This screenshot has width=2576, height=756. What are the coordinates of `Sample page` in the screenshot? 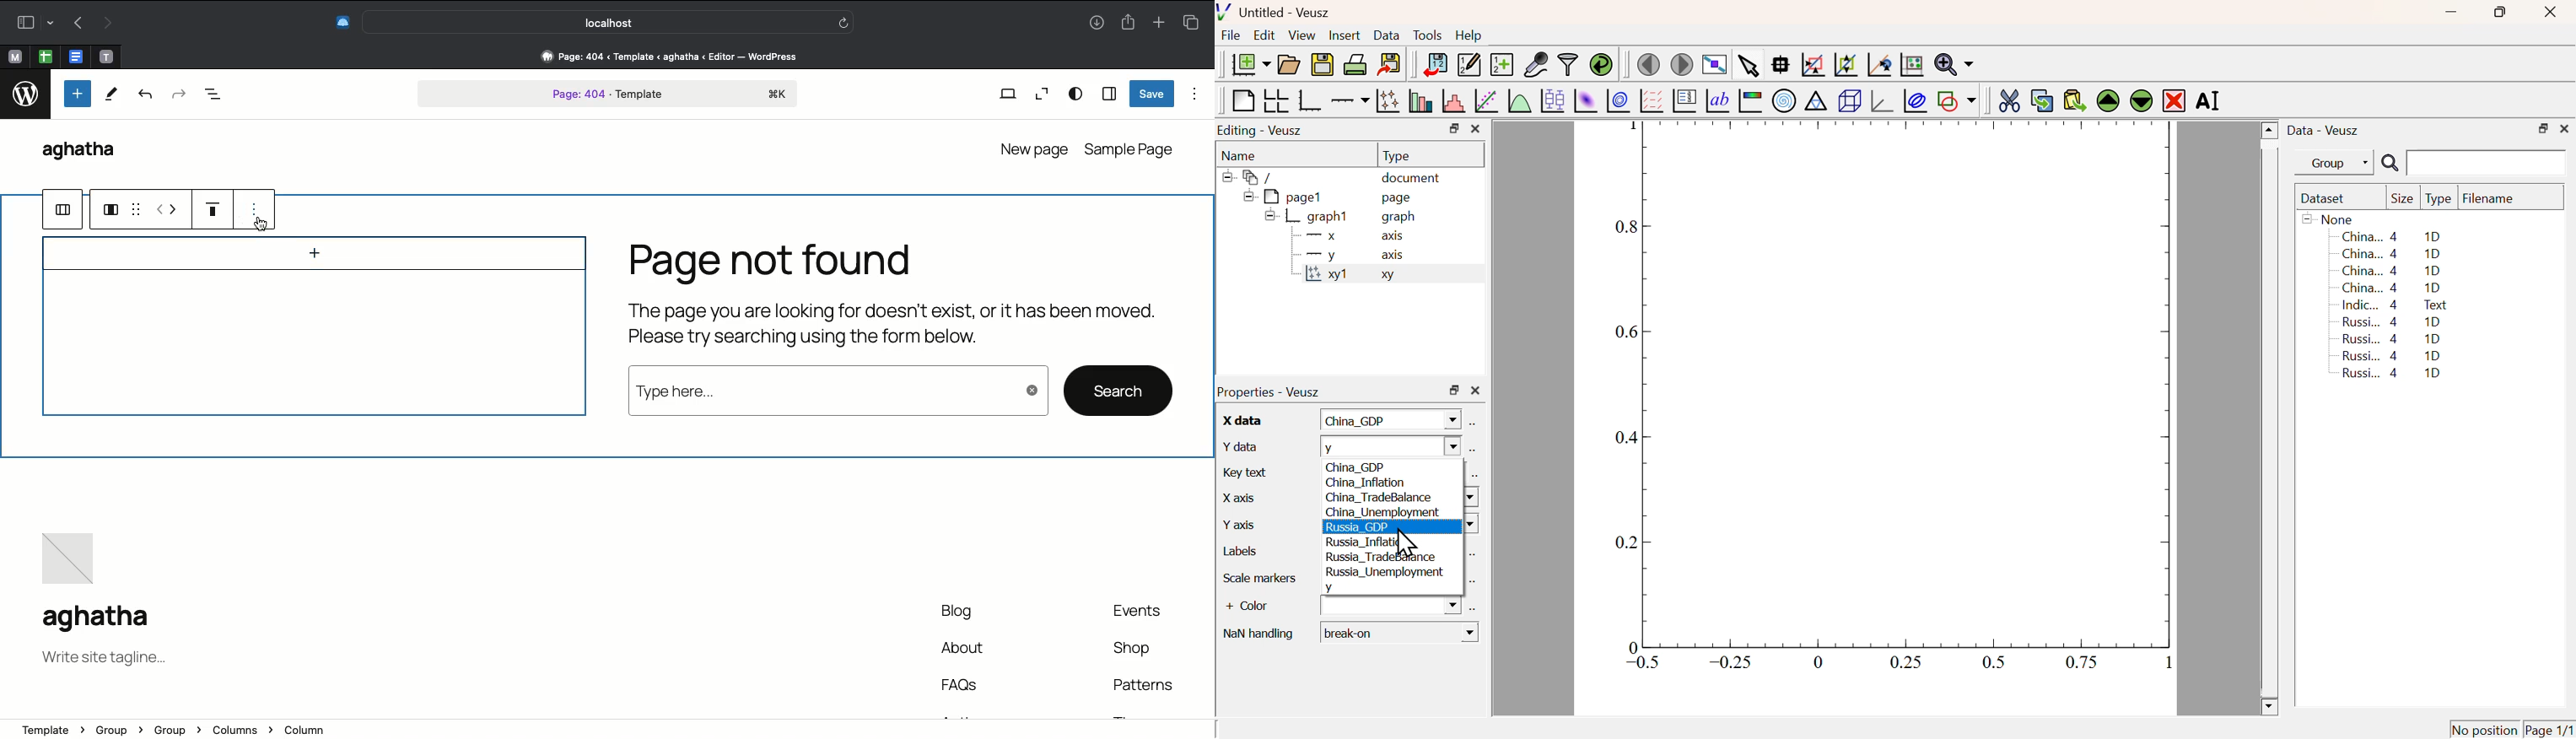 It's located at (1131, 149).